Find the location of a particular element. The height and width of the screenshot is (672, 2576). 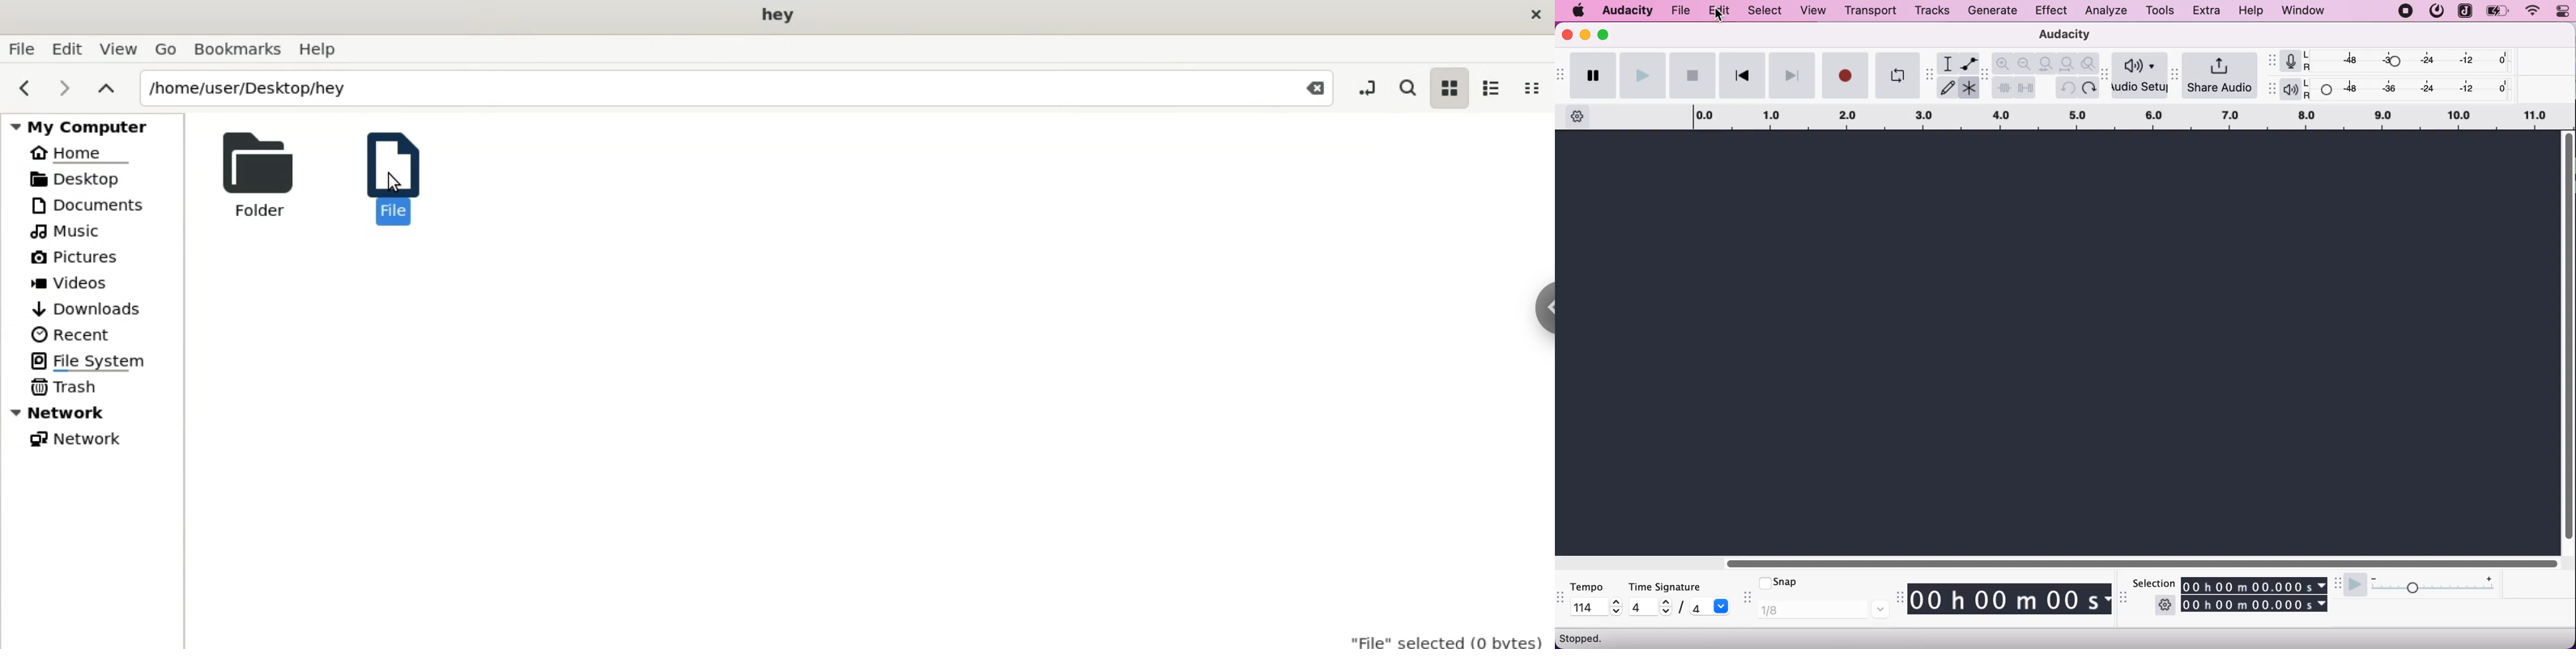

share audio is located at coordinates (2222, 75).